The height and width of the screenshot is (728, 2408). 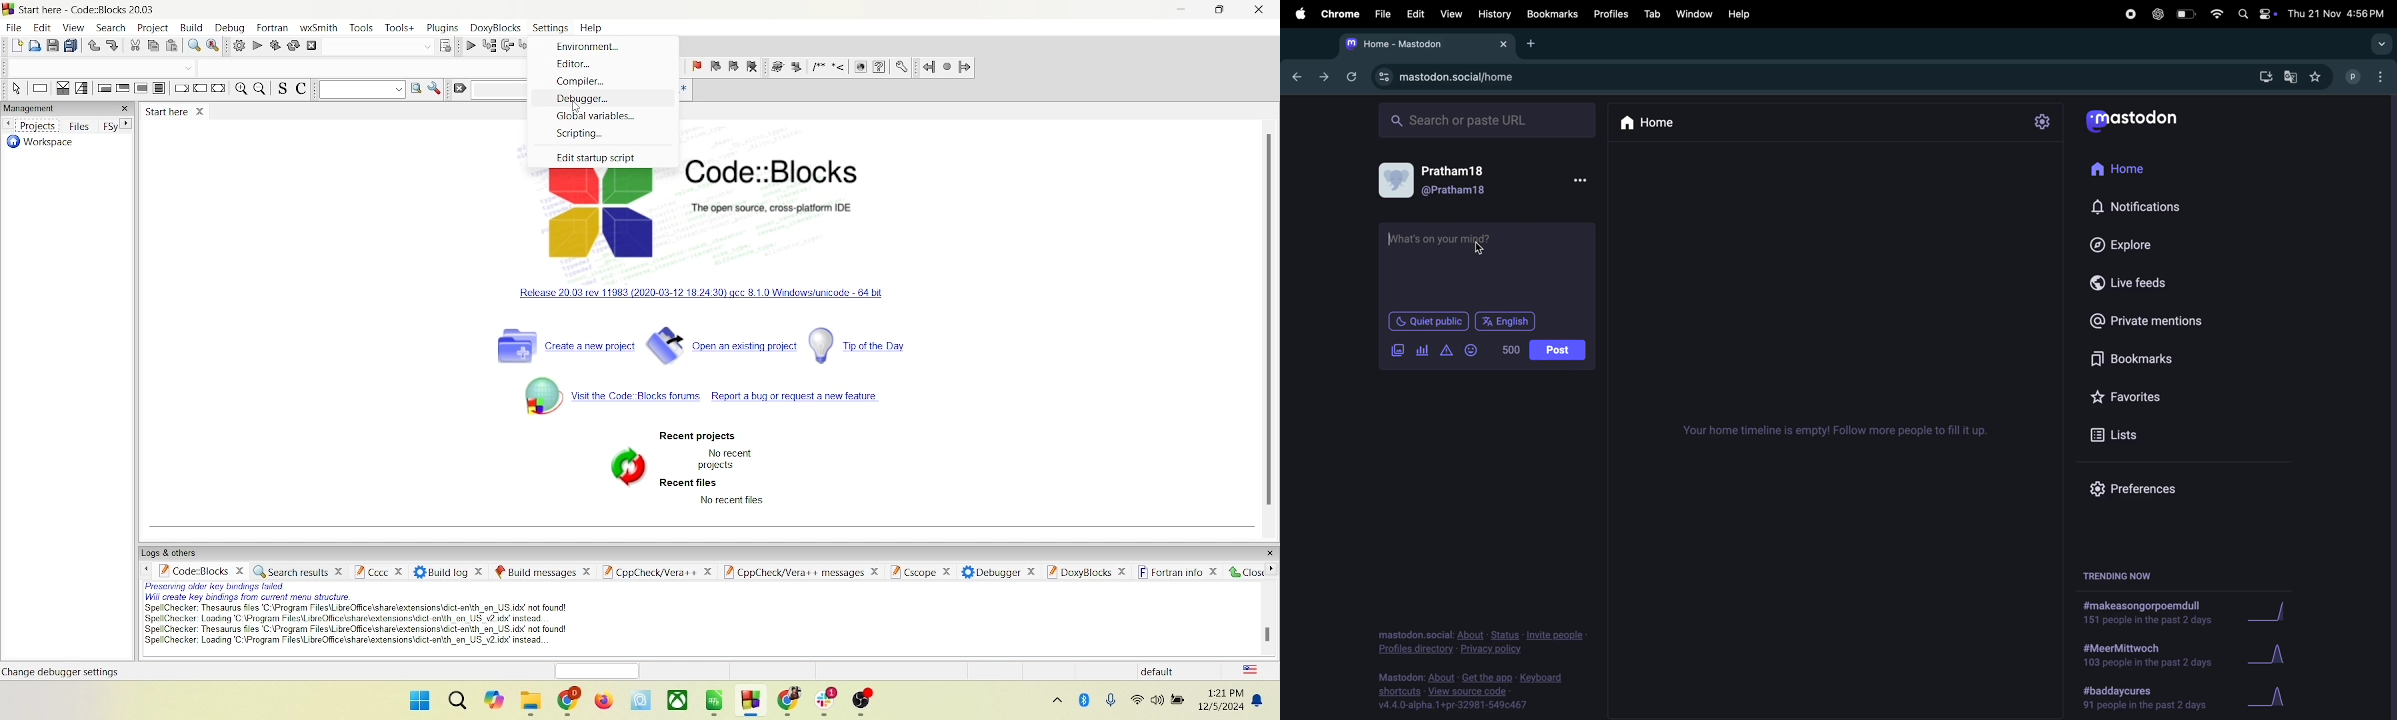 What do you see at coordinates (2136, 362) in the screenshot?
I see `bookmarks` at bounding box center [2136, 362].